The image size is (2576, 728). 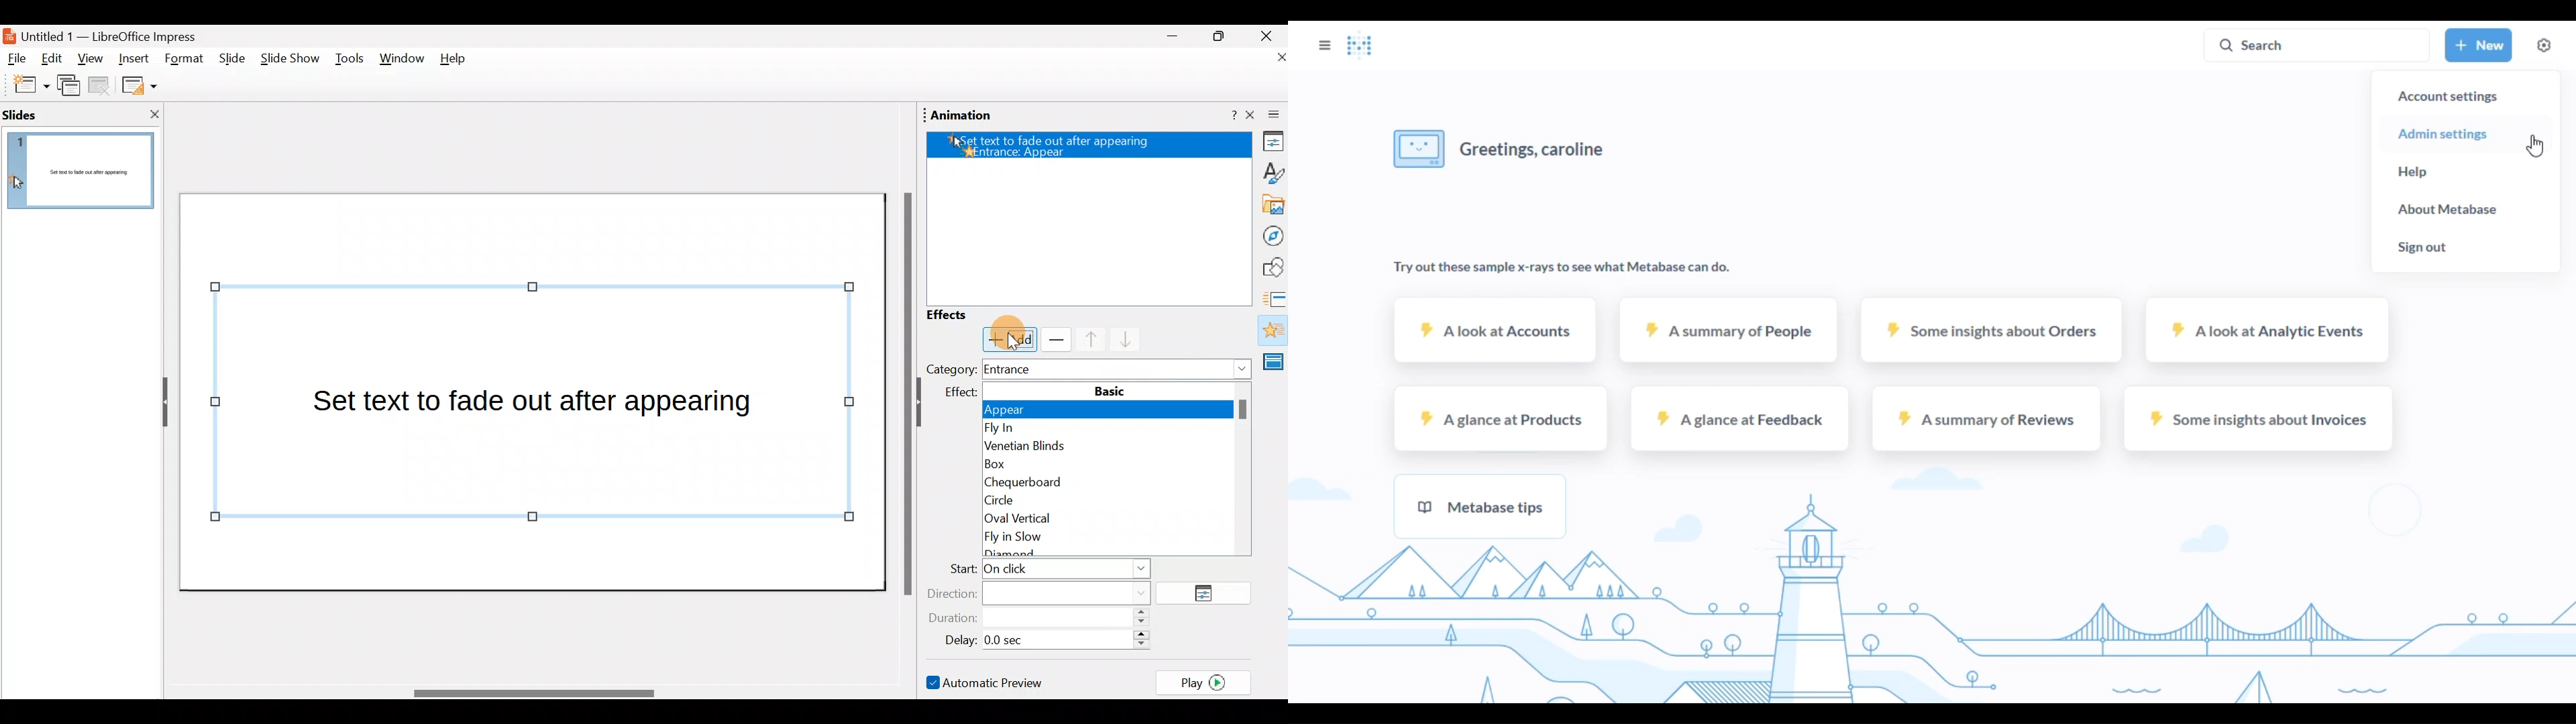 I want to click on Delay, so click(x=1043, y=638).